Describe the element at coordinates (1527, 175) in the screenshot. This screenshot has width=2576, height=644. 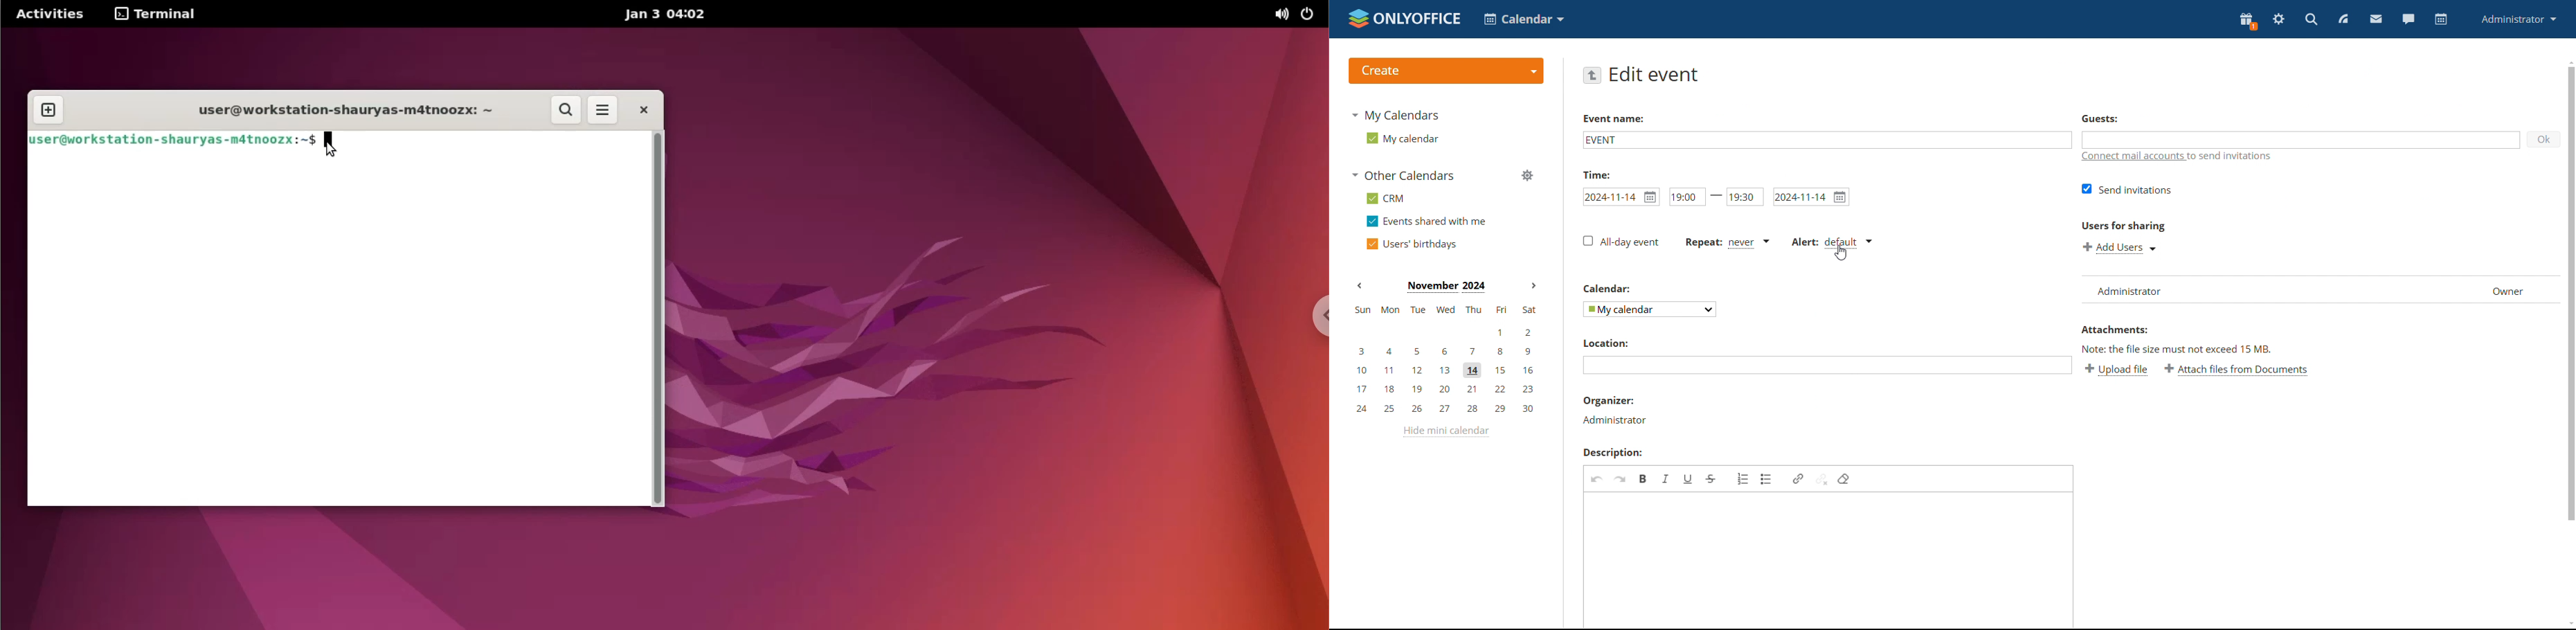
I see `manage` at that location.